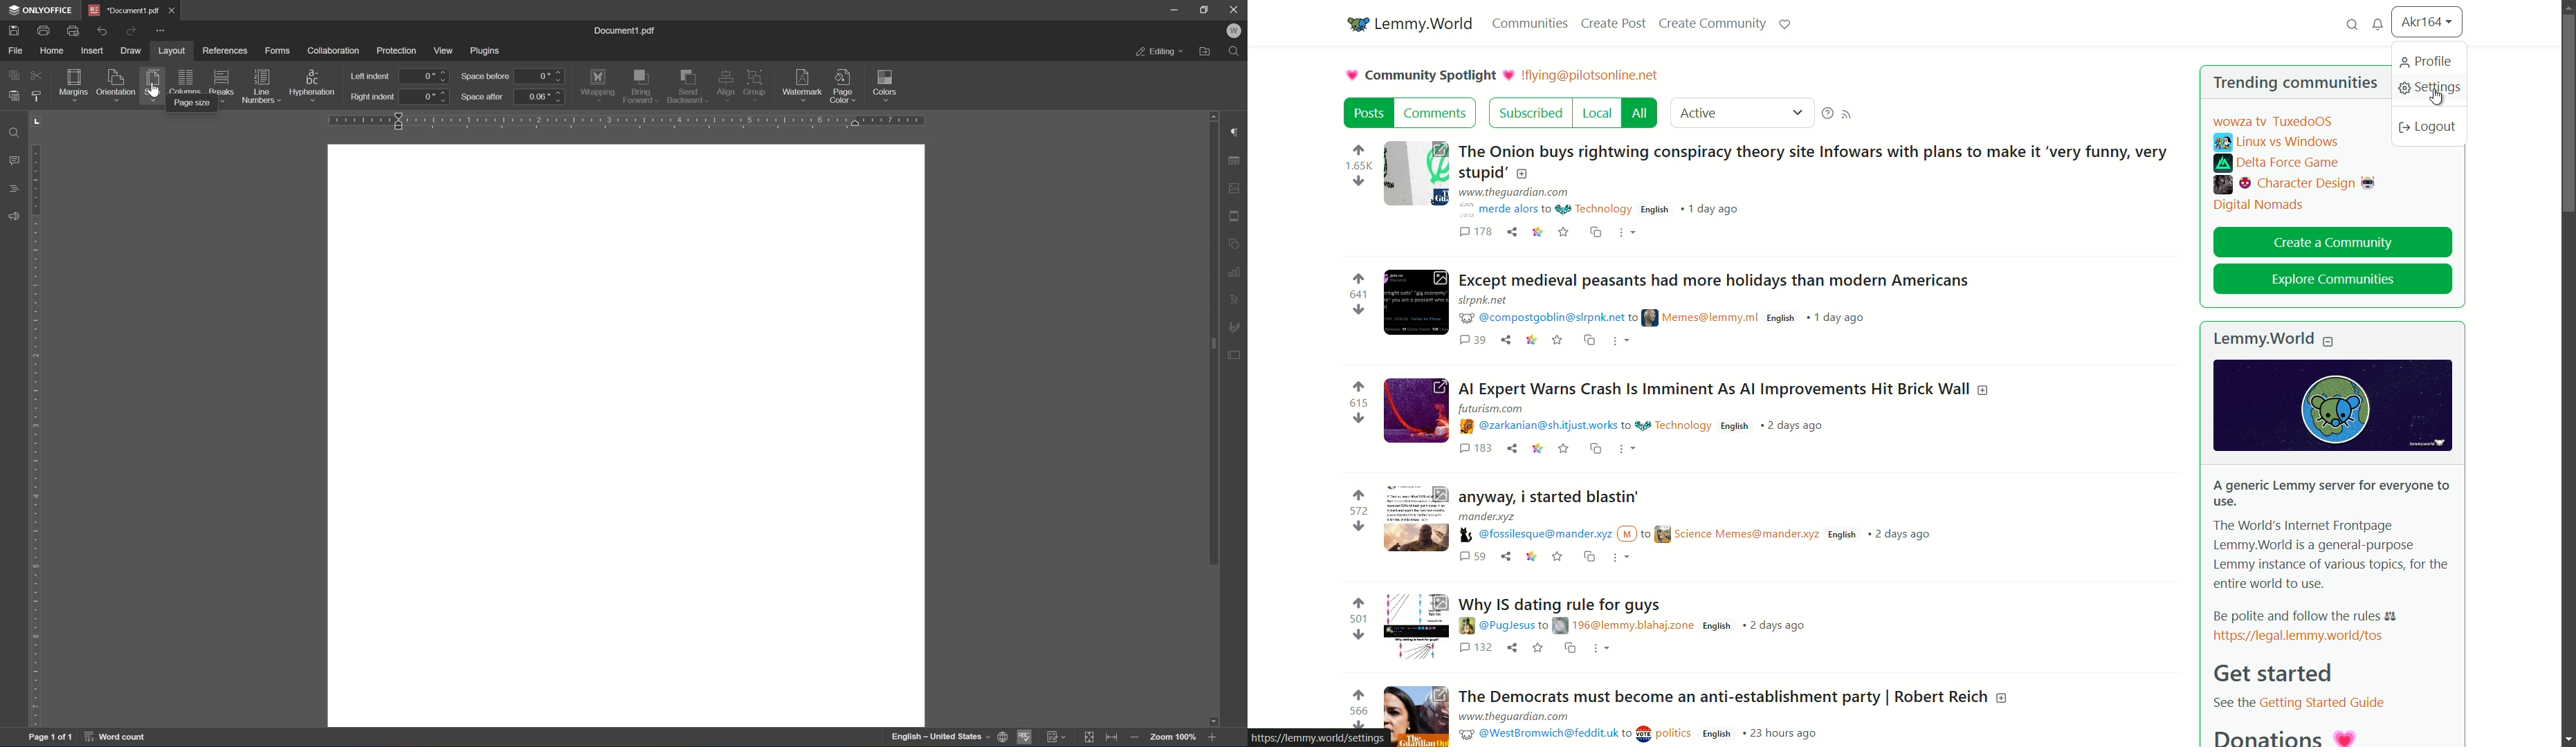 This screenshot has height=756, width=2576. I want to click on saves, so click(1562, 232).